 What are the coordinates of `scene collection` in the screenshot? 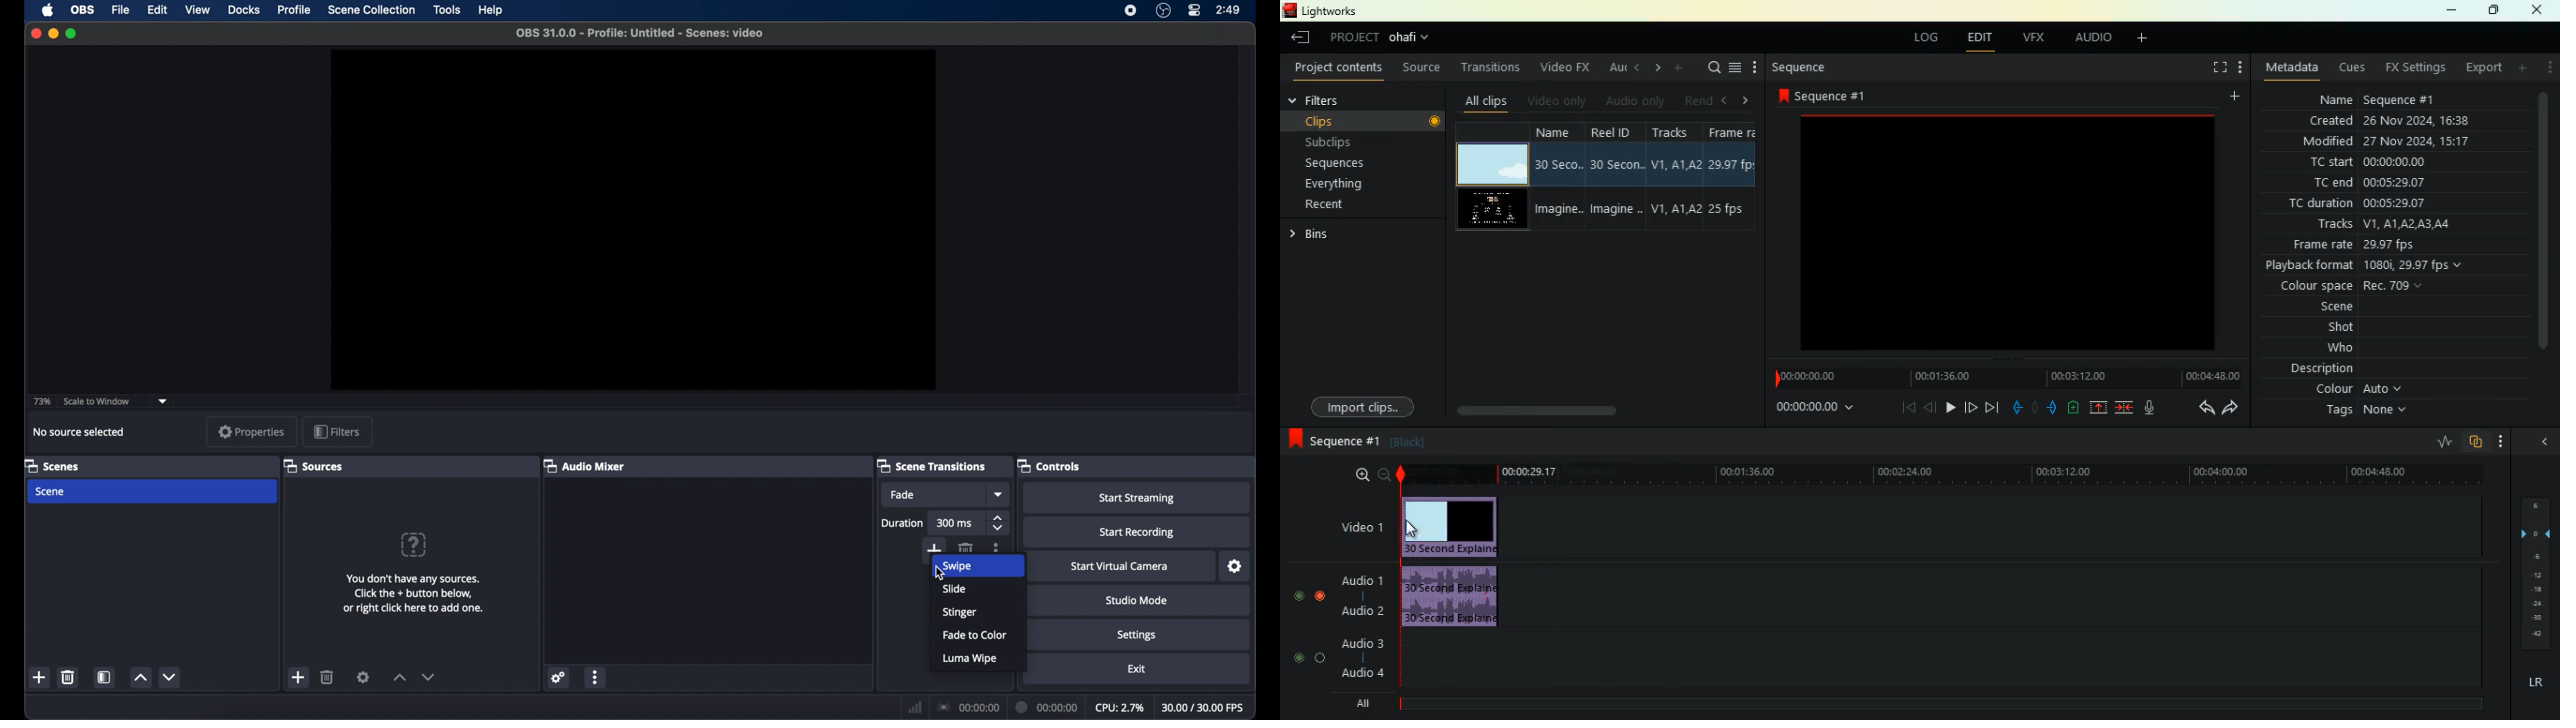 It's located at (371, 10).